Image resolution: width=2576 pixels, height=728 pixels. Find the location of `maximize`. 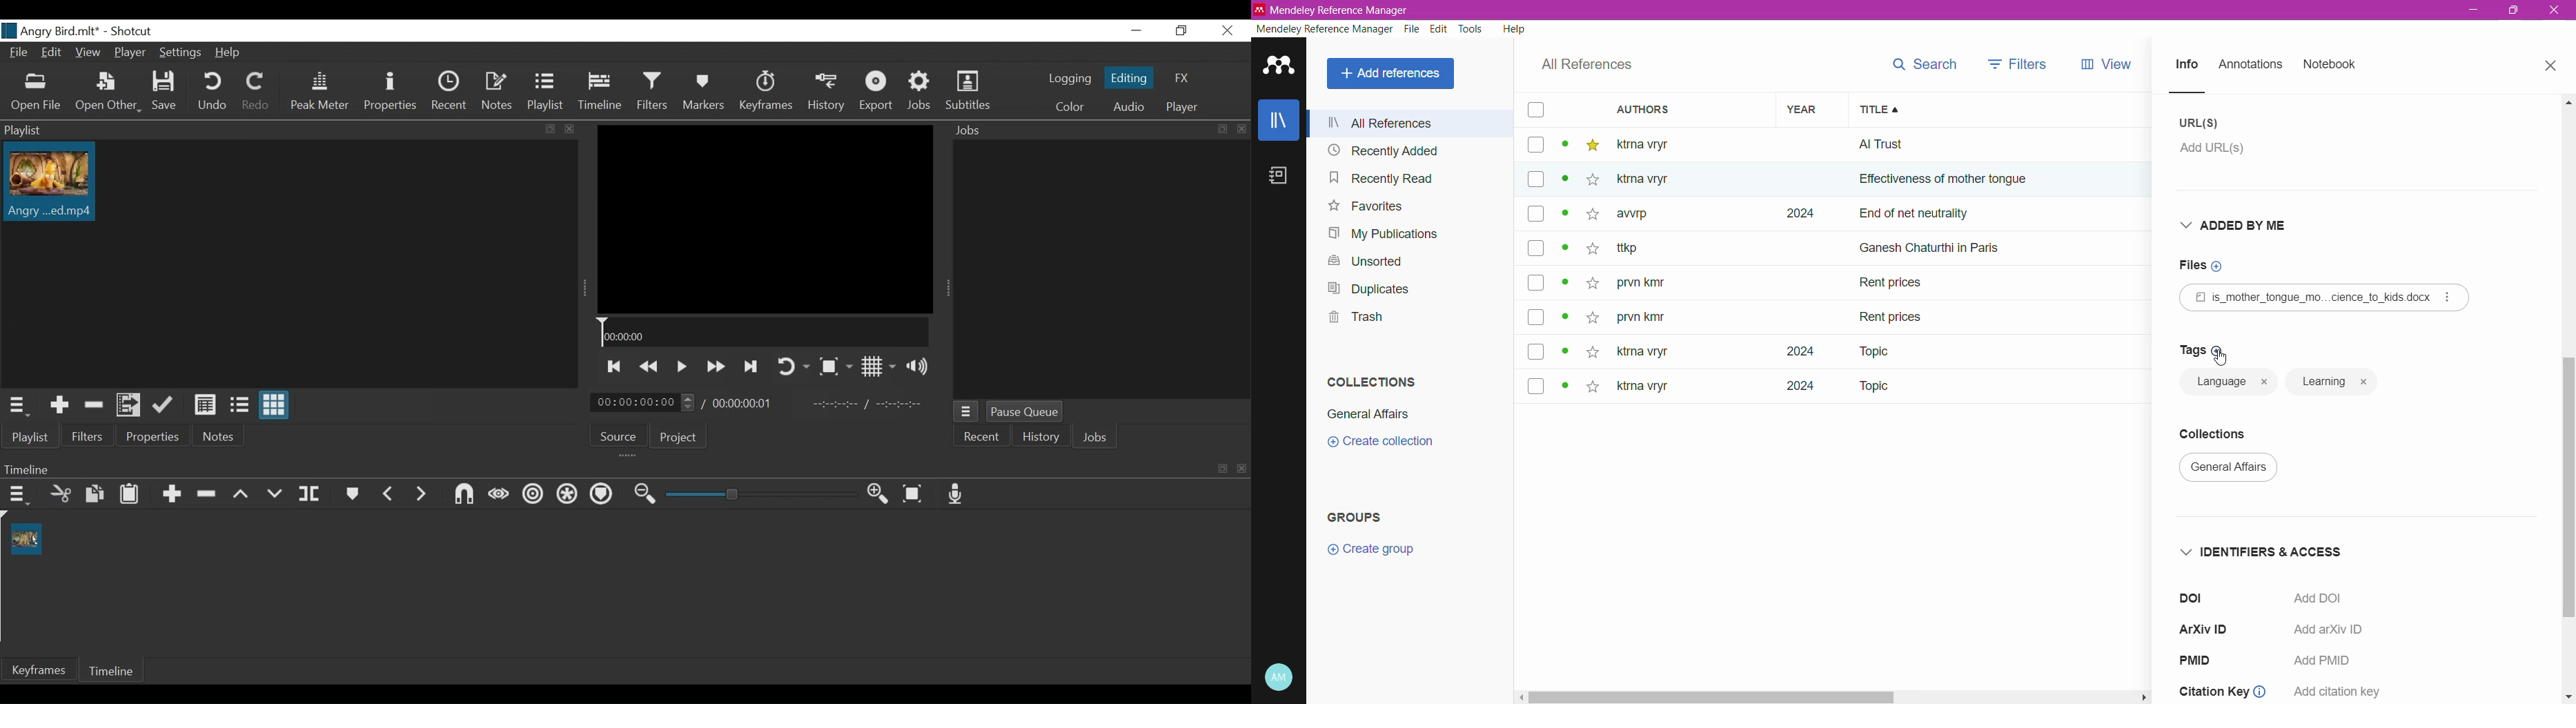

maximize is located at coordinates (2510, 15).